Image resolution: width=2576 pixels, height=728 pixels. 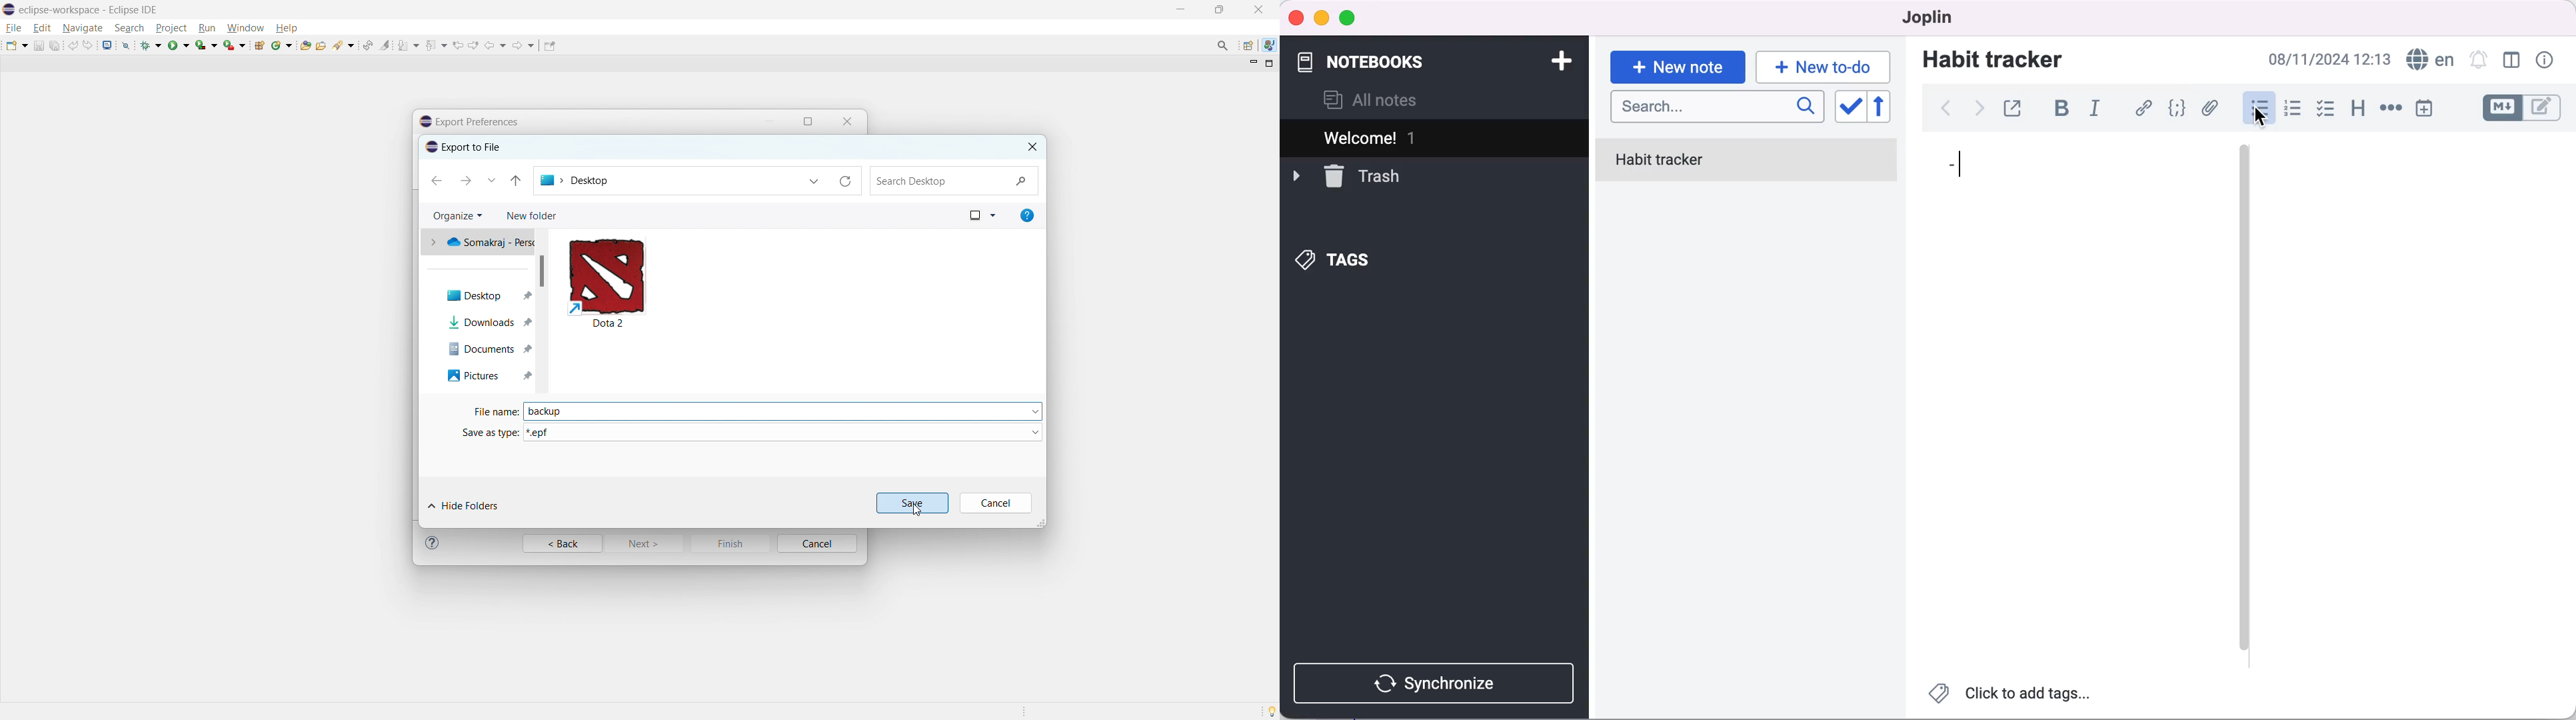 What do you see at coordinates (437, 44) in the screenshot?
I see `previous annotation` at bounding box center [437, 44].